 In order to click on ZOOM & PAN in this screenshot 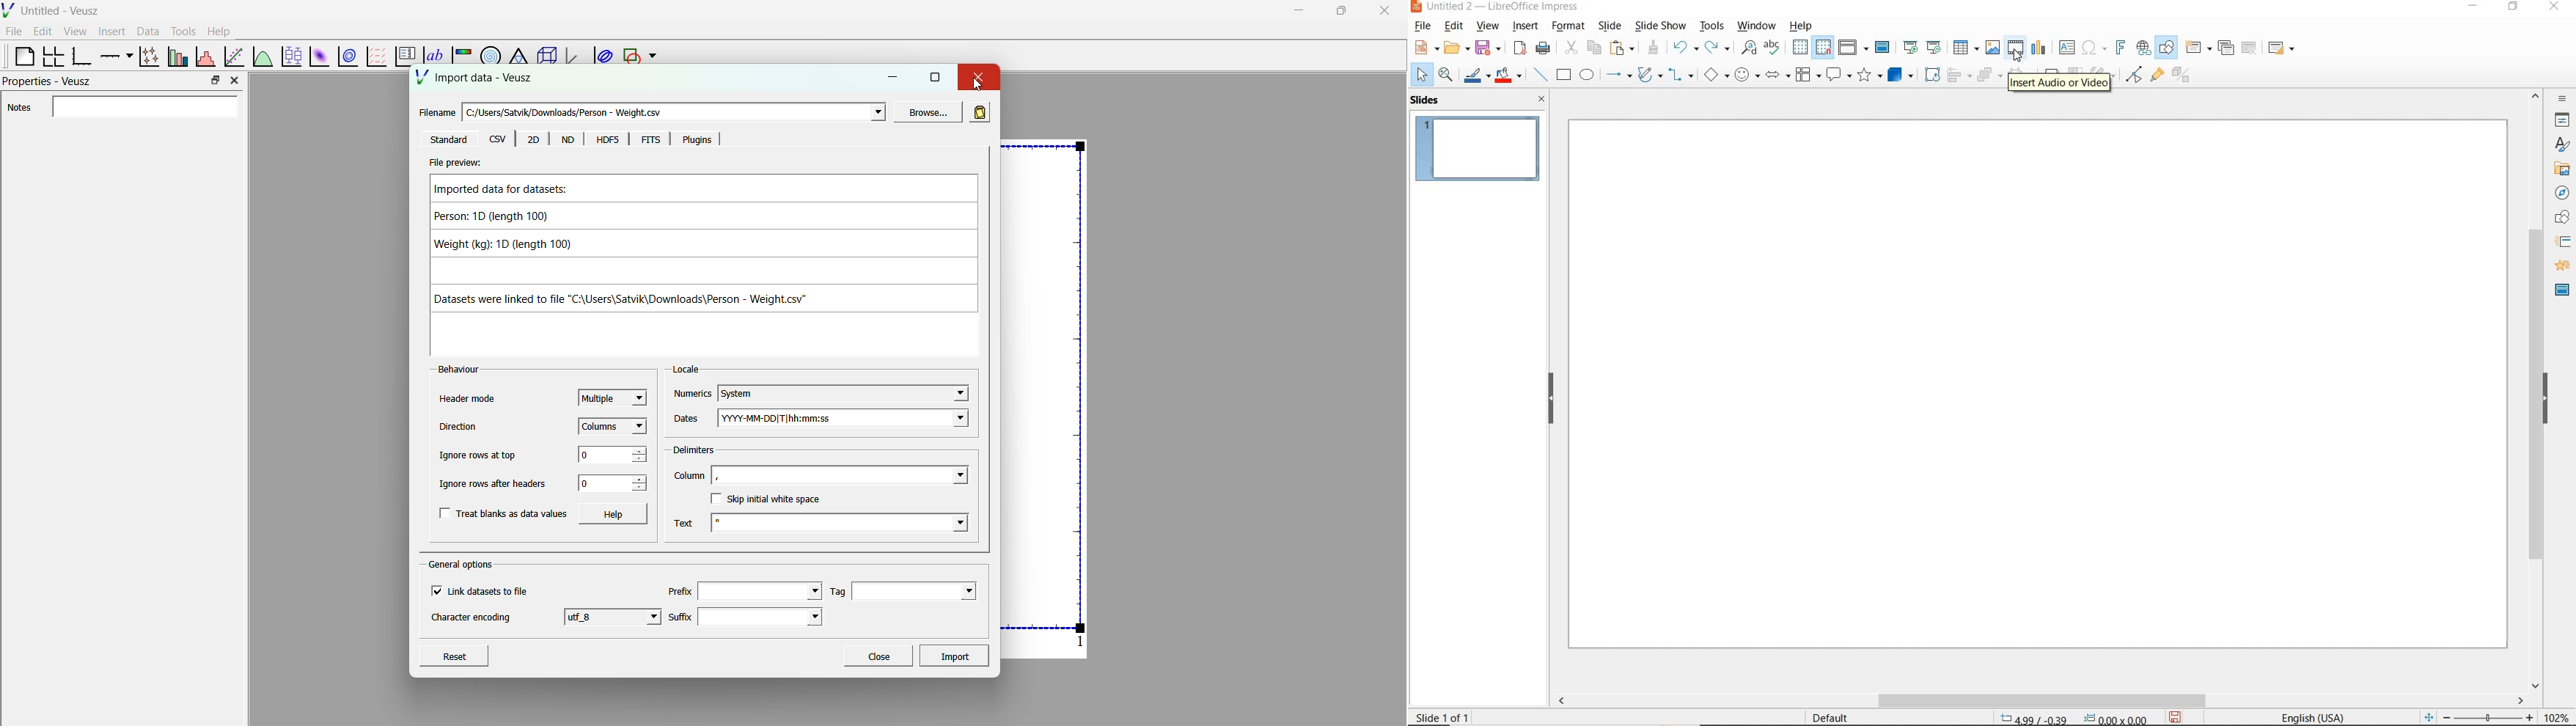, I will do `click(1445, 75)`.